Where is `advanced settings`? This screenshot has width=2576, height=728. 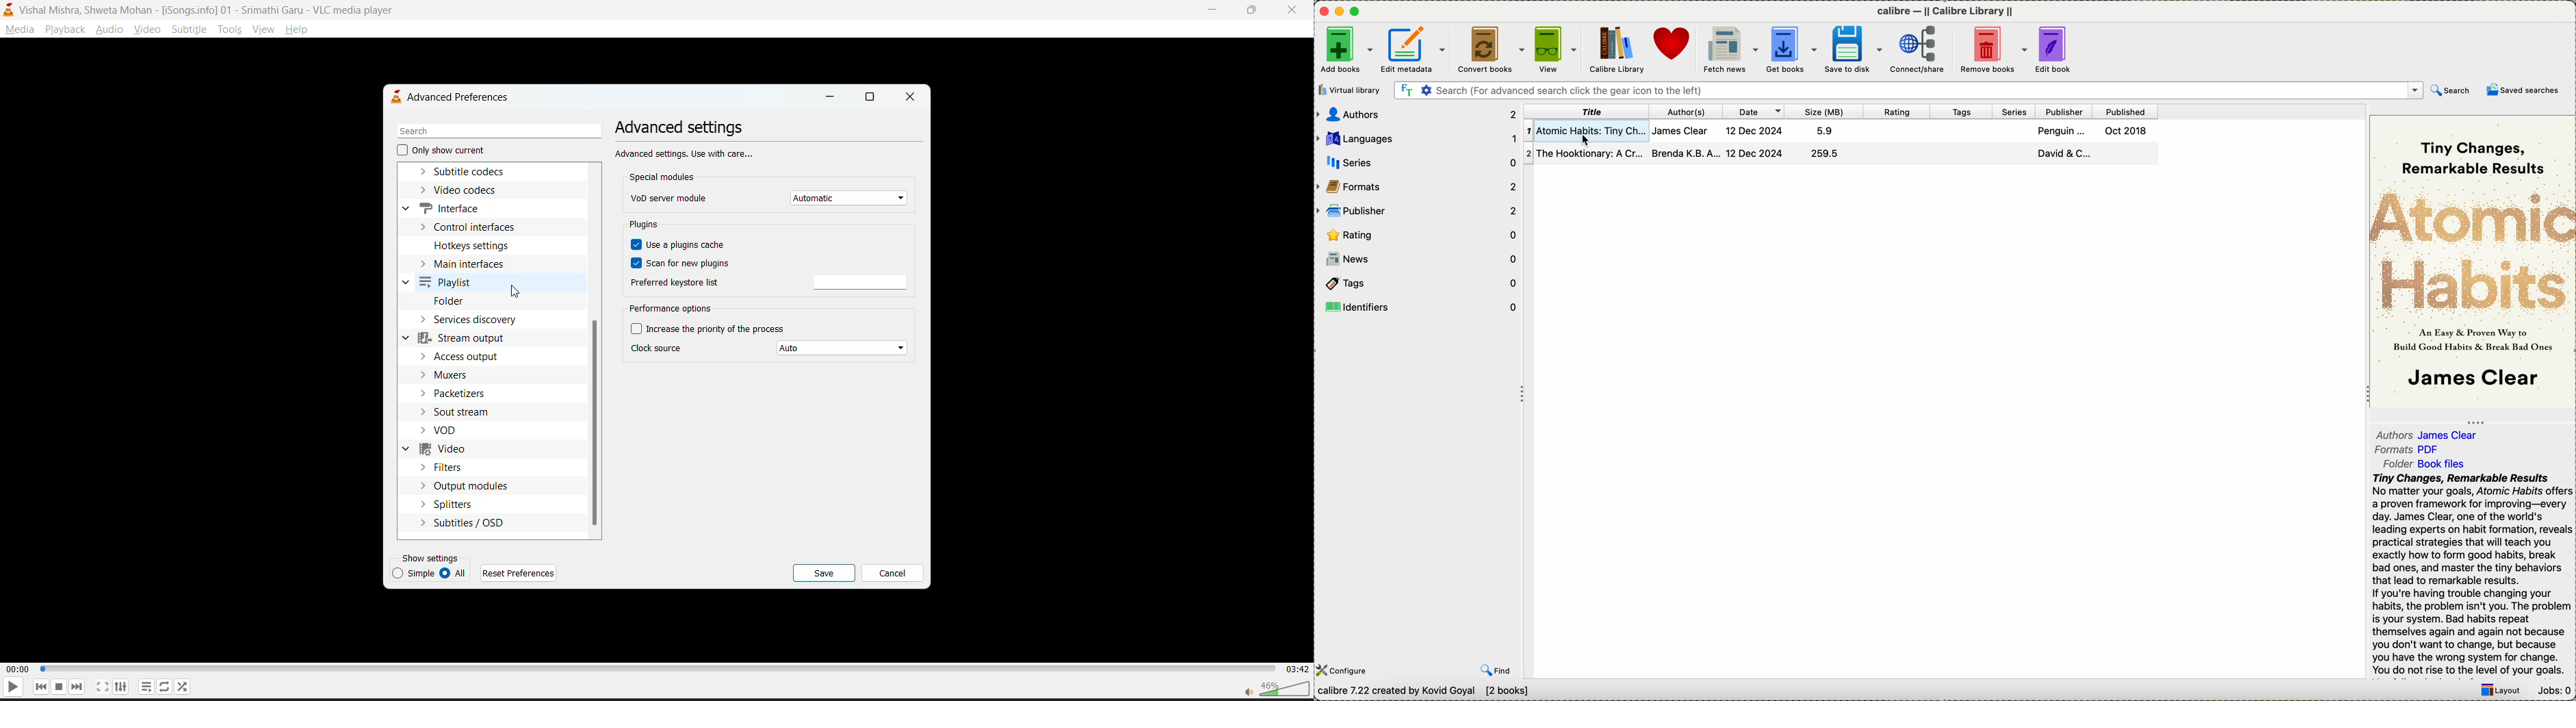 advanced settings is located at coordinates (684, 127).